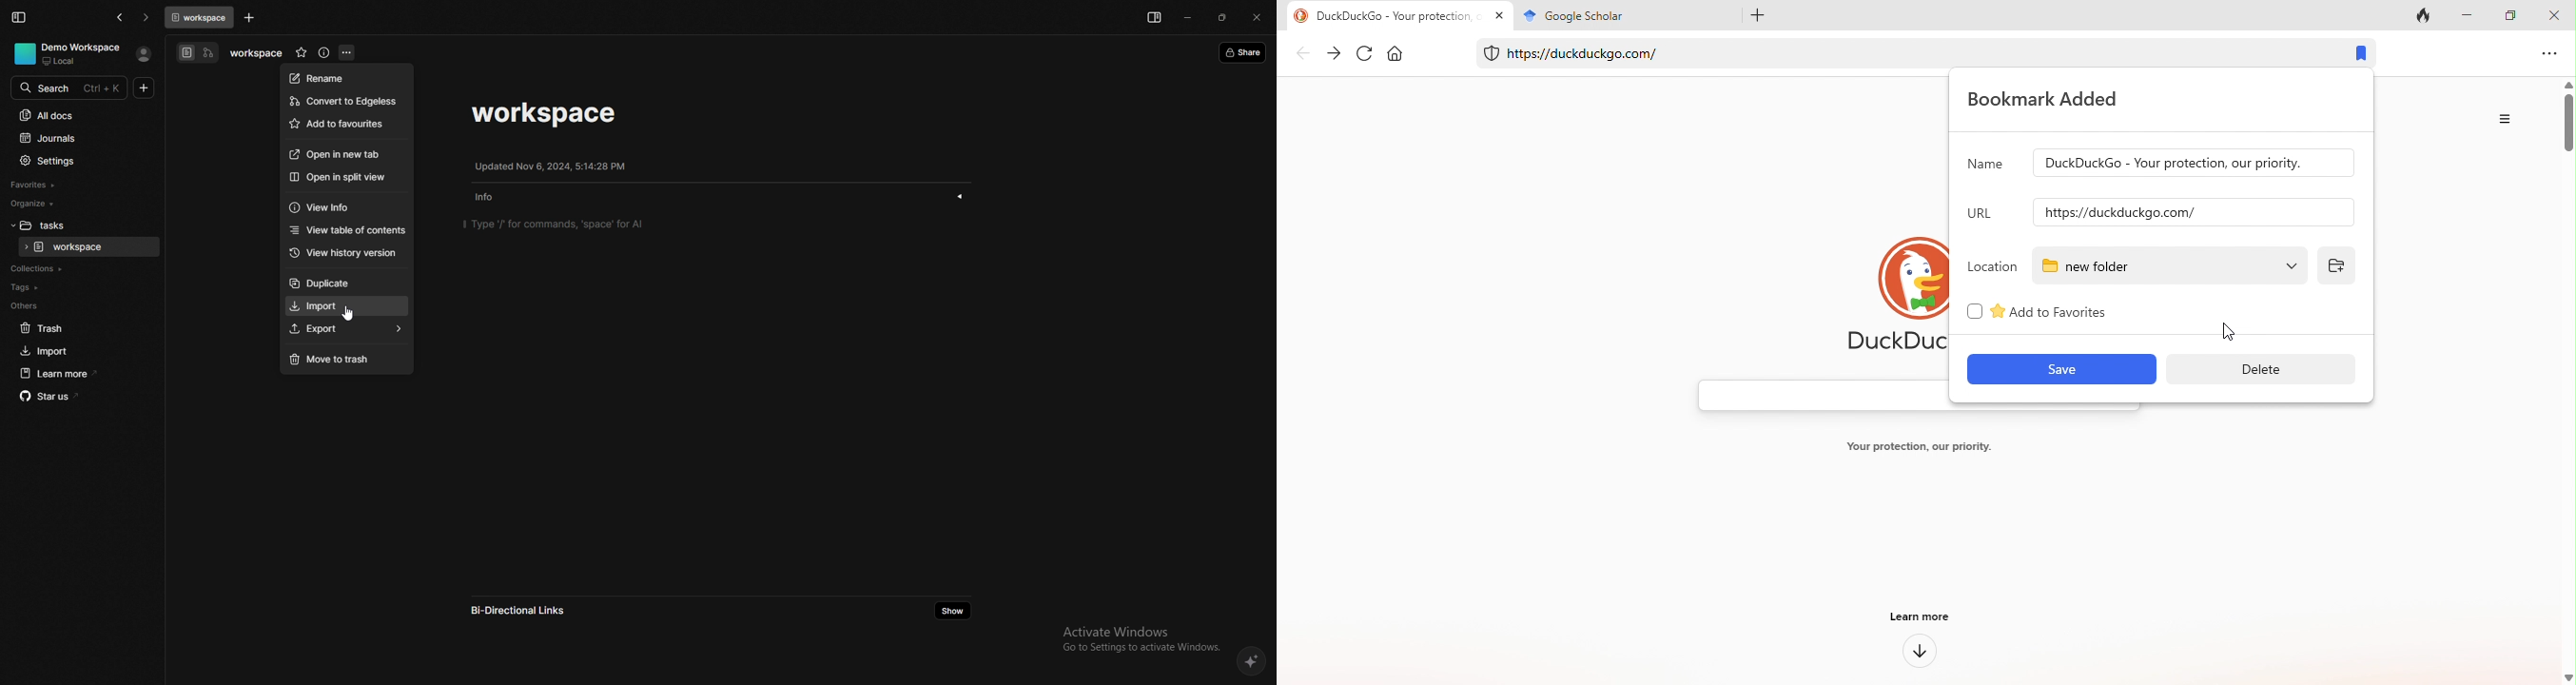 The image size is (2576, 700). Describe the element at coordinates (1335, 53) in the screenshot. I see `forward` at that location.